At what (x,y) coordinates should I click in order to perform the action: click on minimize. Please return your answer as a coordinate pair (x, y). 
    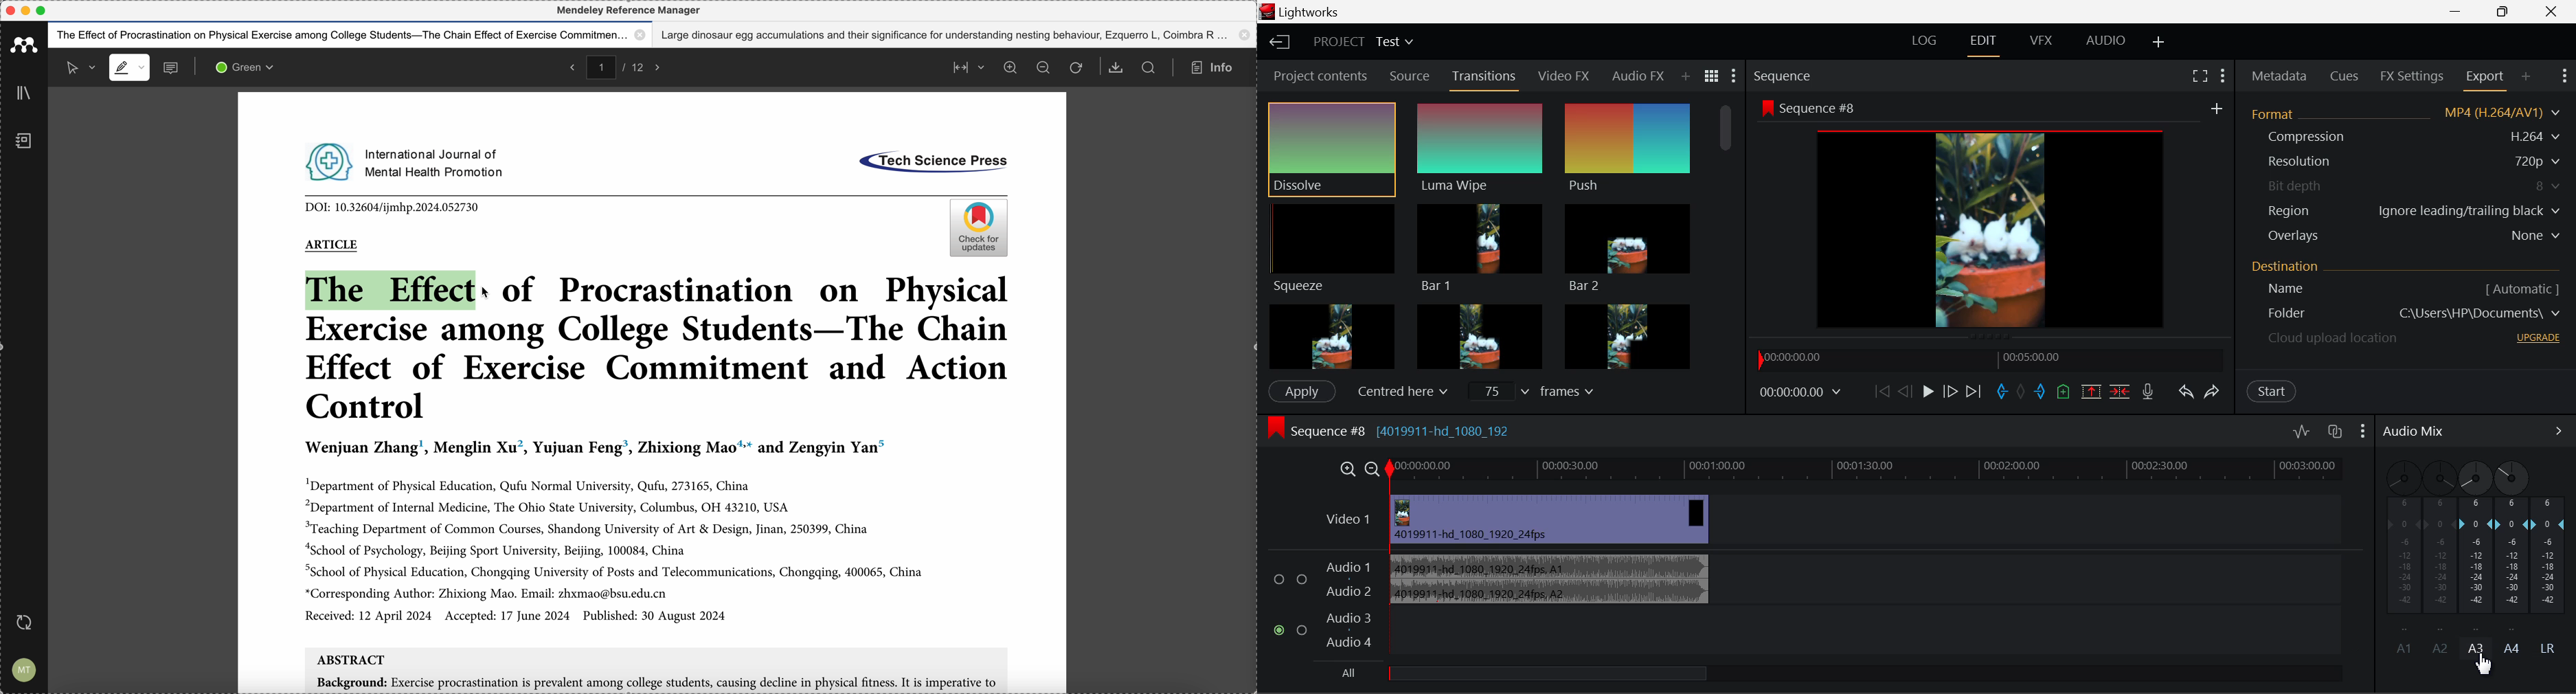
    Looking at the image, I should click on (28, 10).